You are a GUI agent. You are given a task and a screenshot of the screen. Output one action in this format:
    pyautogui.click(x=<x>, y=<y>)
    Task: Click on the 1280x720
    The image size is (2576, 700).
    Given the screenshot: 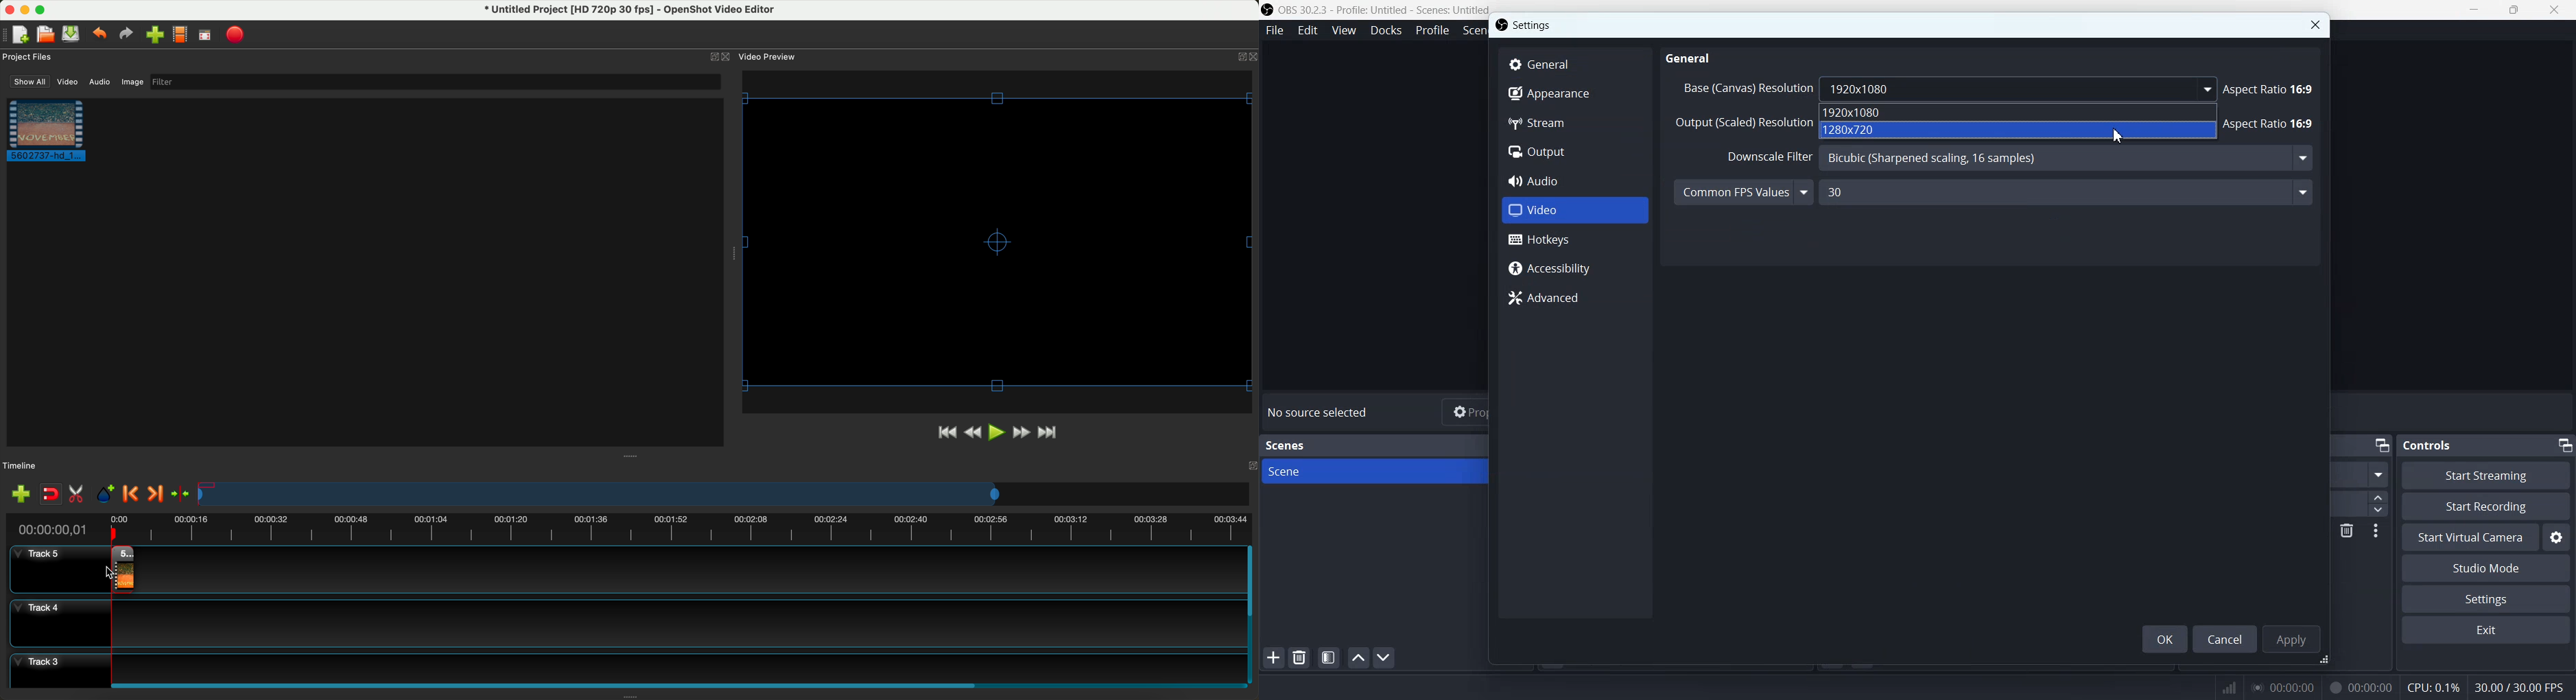 What is the action you would take?
    pyautogui.click(x=2020, y=130)
    